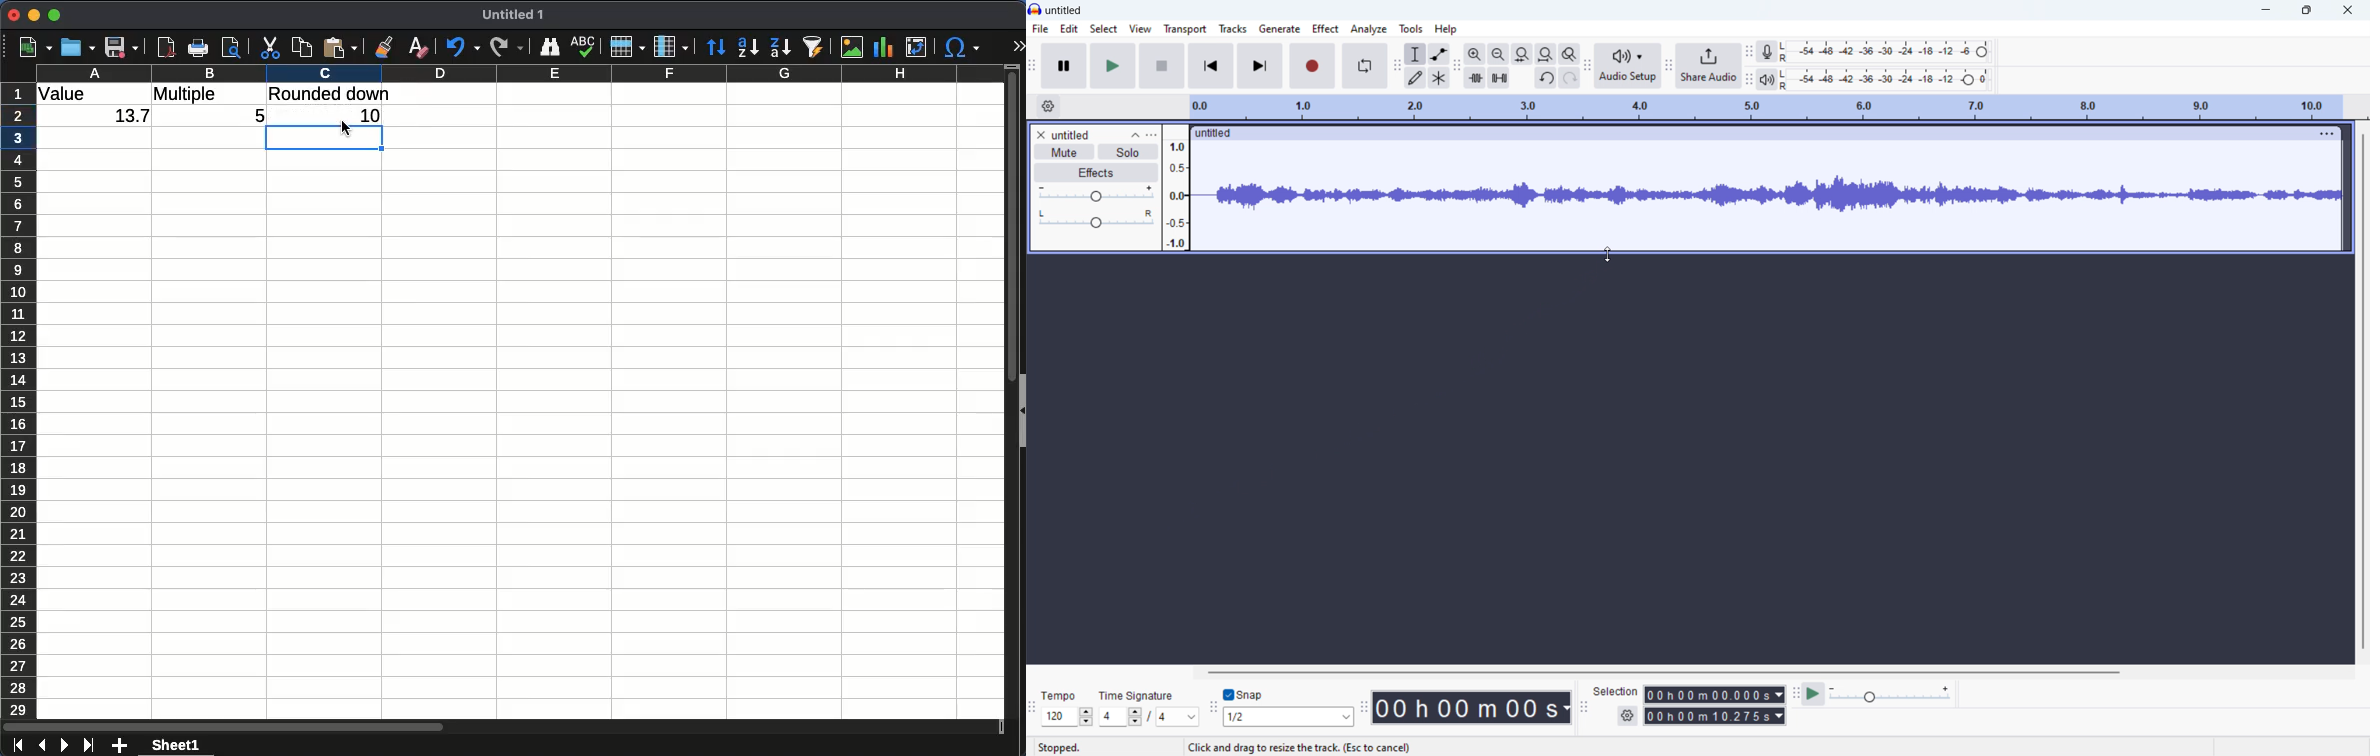 This screenshot has height=756, width=2380. What do you see at coordinates (1363, 710) in the screenshot?
I see `time toolbar` at bounding box center [1363, 710].